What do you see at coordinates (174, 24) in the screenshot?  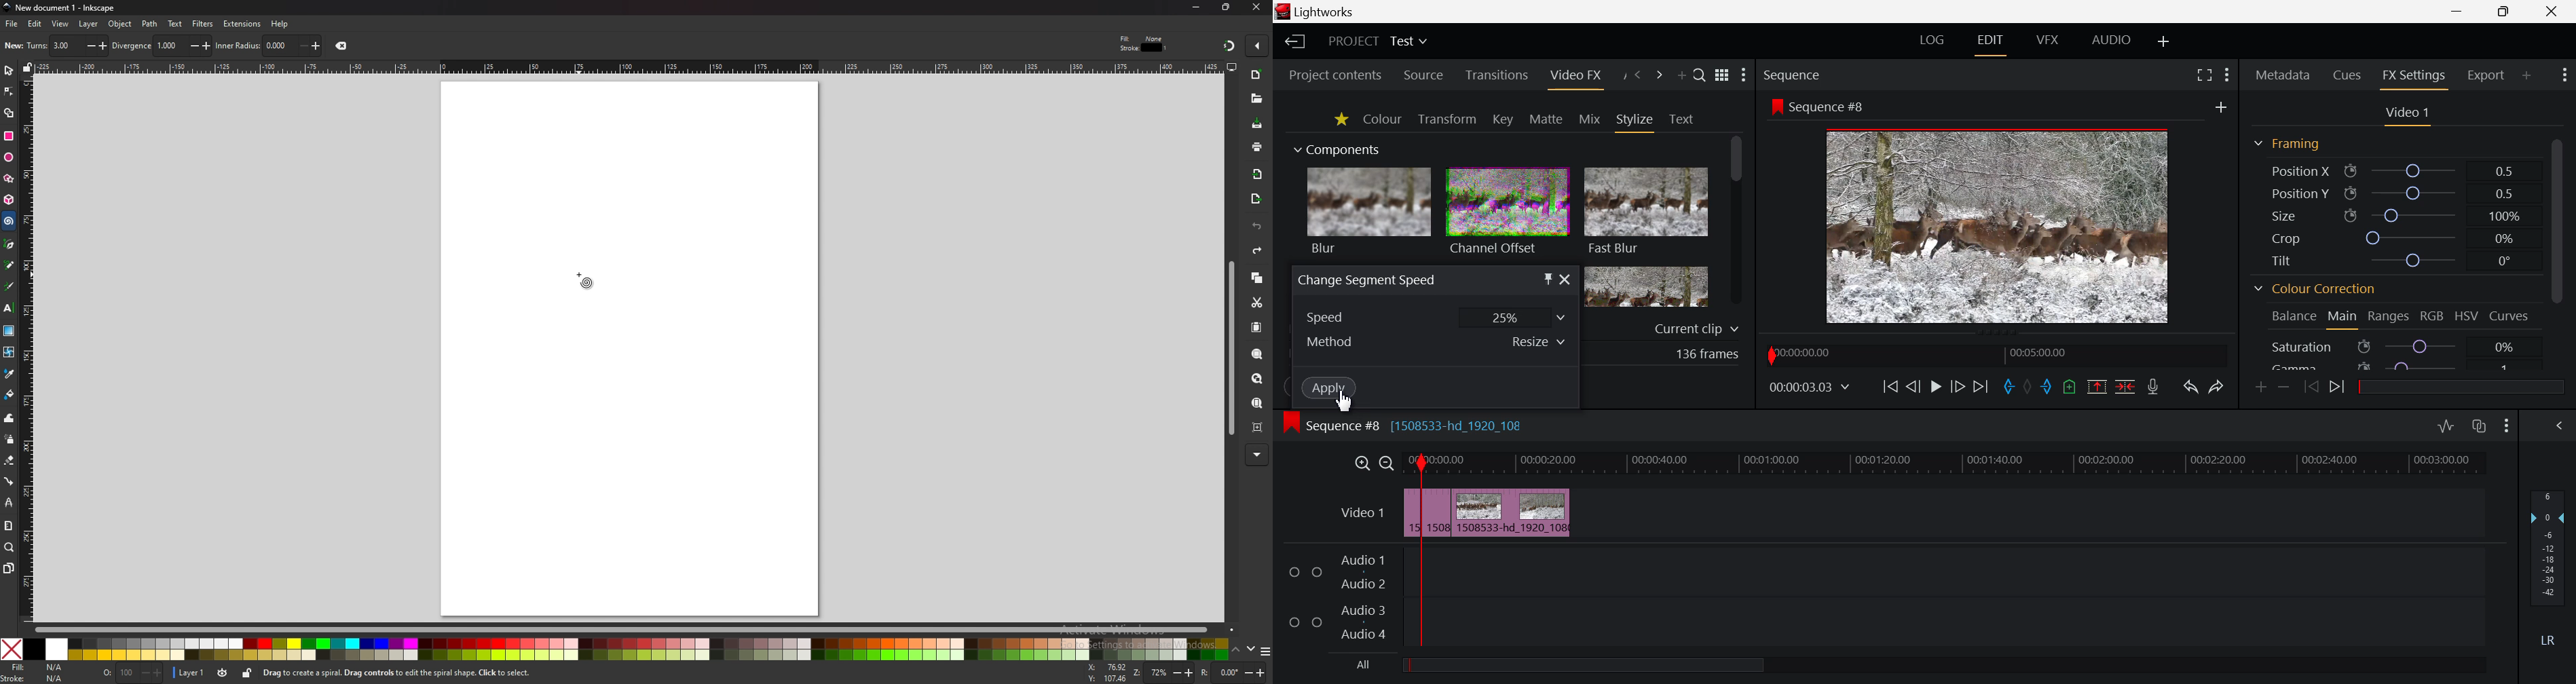 I see `text` at bounding box center [174, 24].